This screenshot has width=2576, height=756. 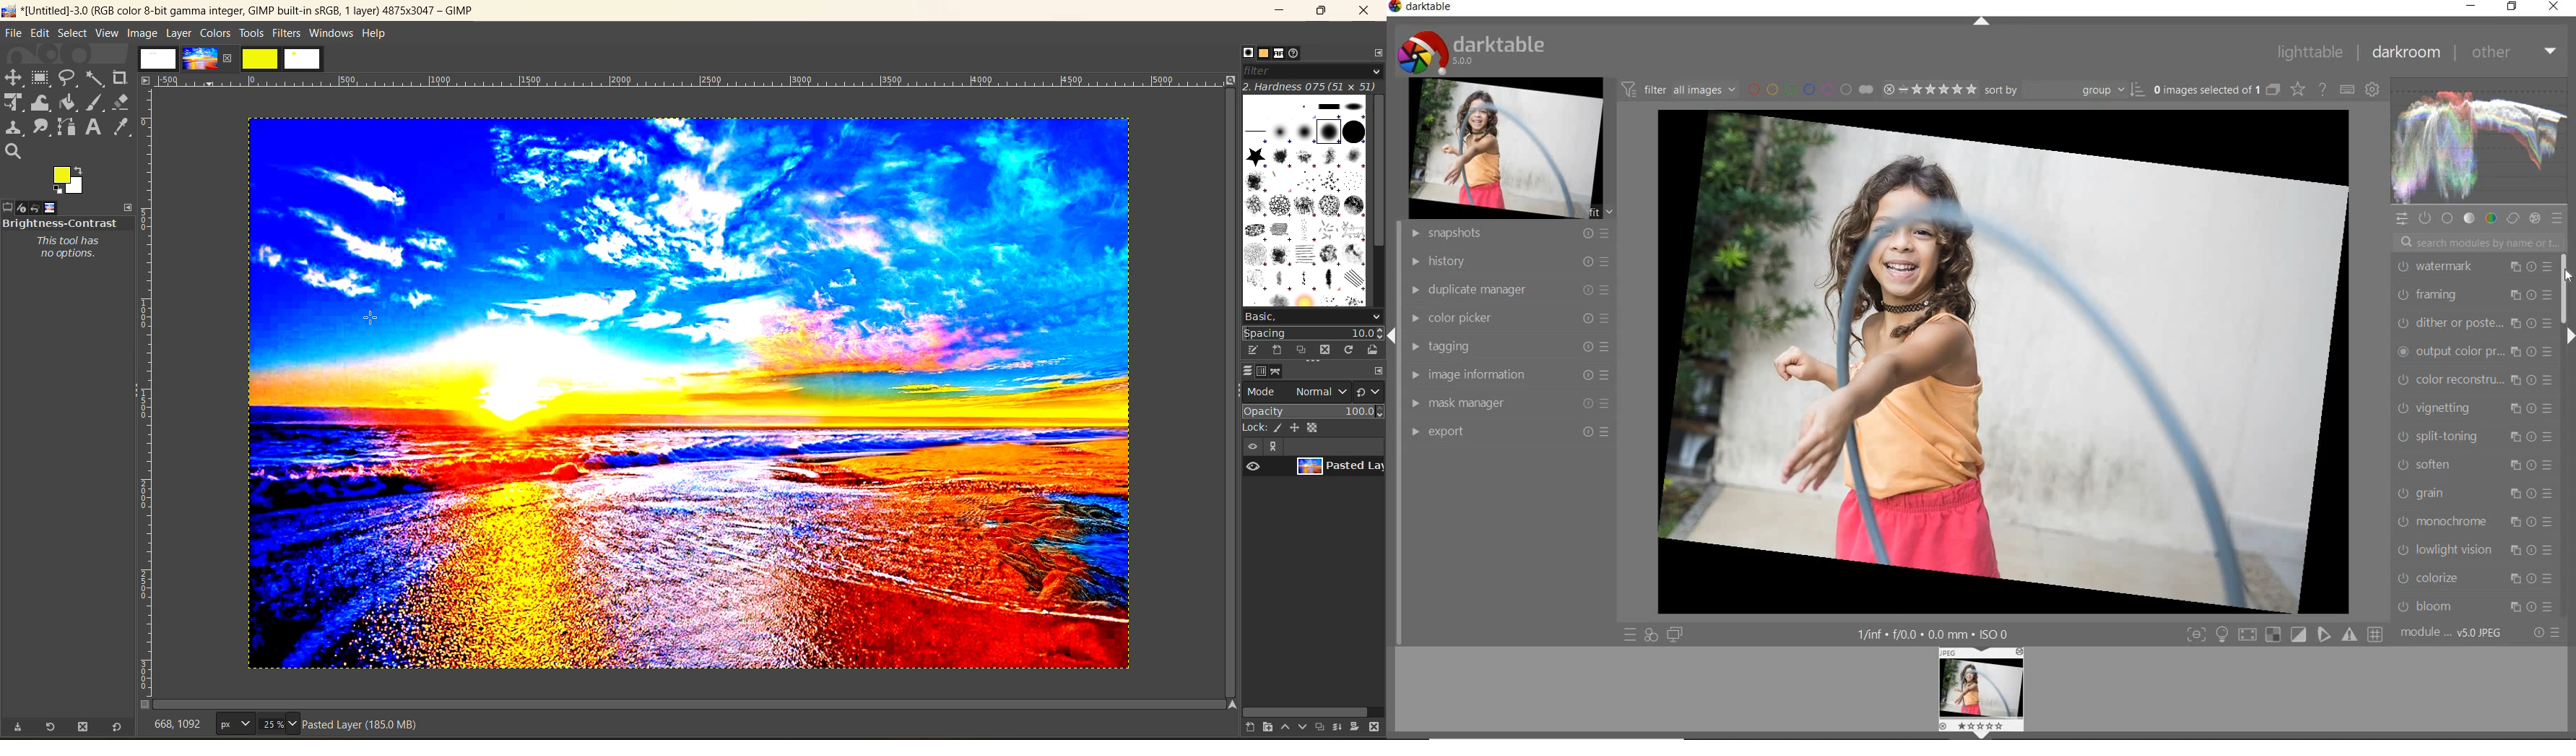 I want to click on framing, so click(x=2475, y=295).